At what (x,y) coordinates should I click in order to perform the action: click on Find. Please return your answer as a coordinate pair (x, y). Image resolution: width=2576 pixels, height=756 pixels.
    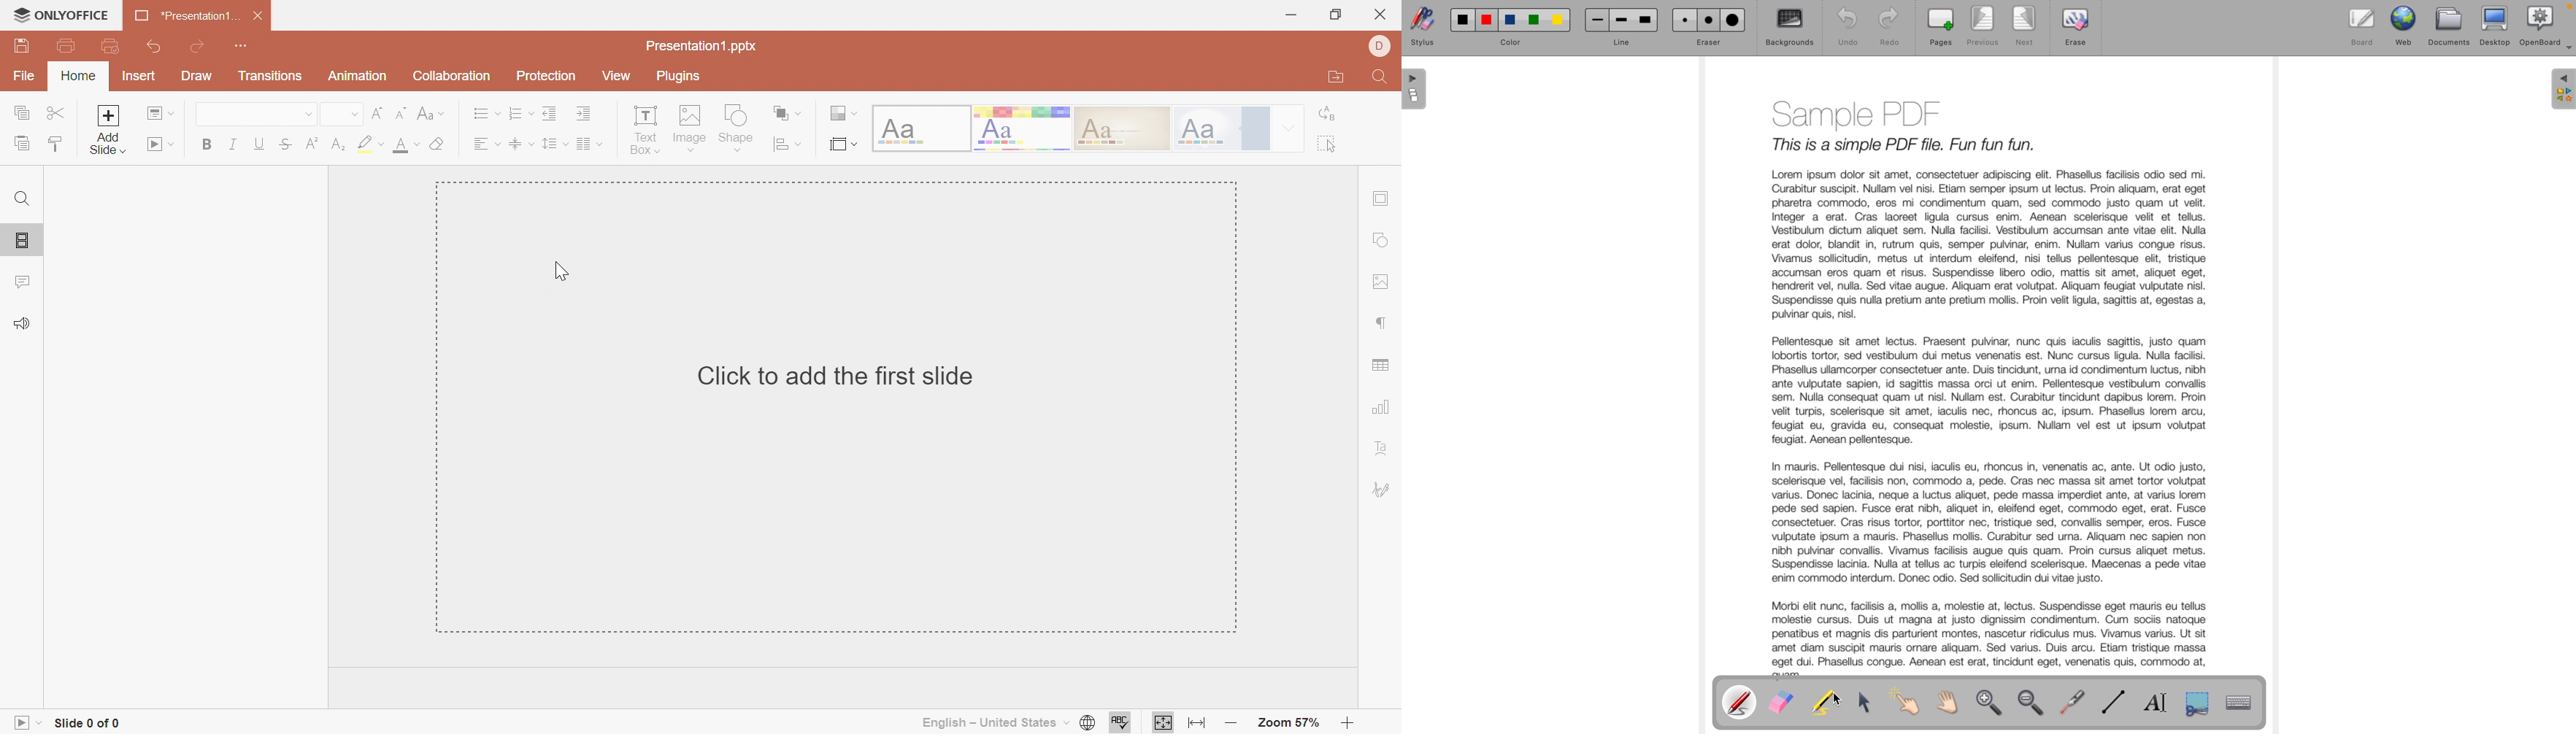
    Looking at the image, I should click on (21, 199).